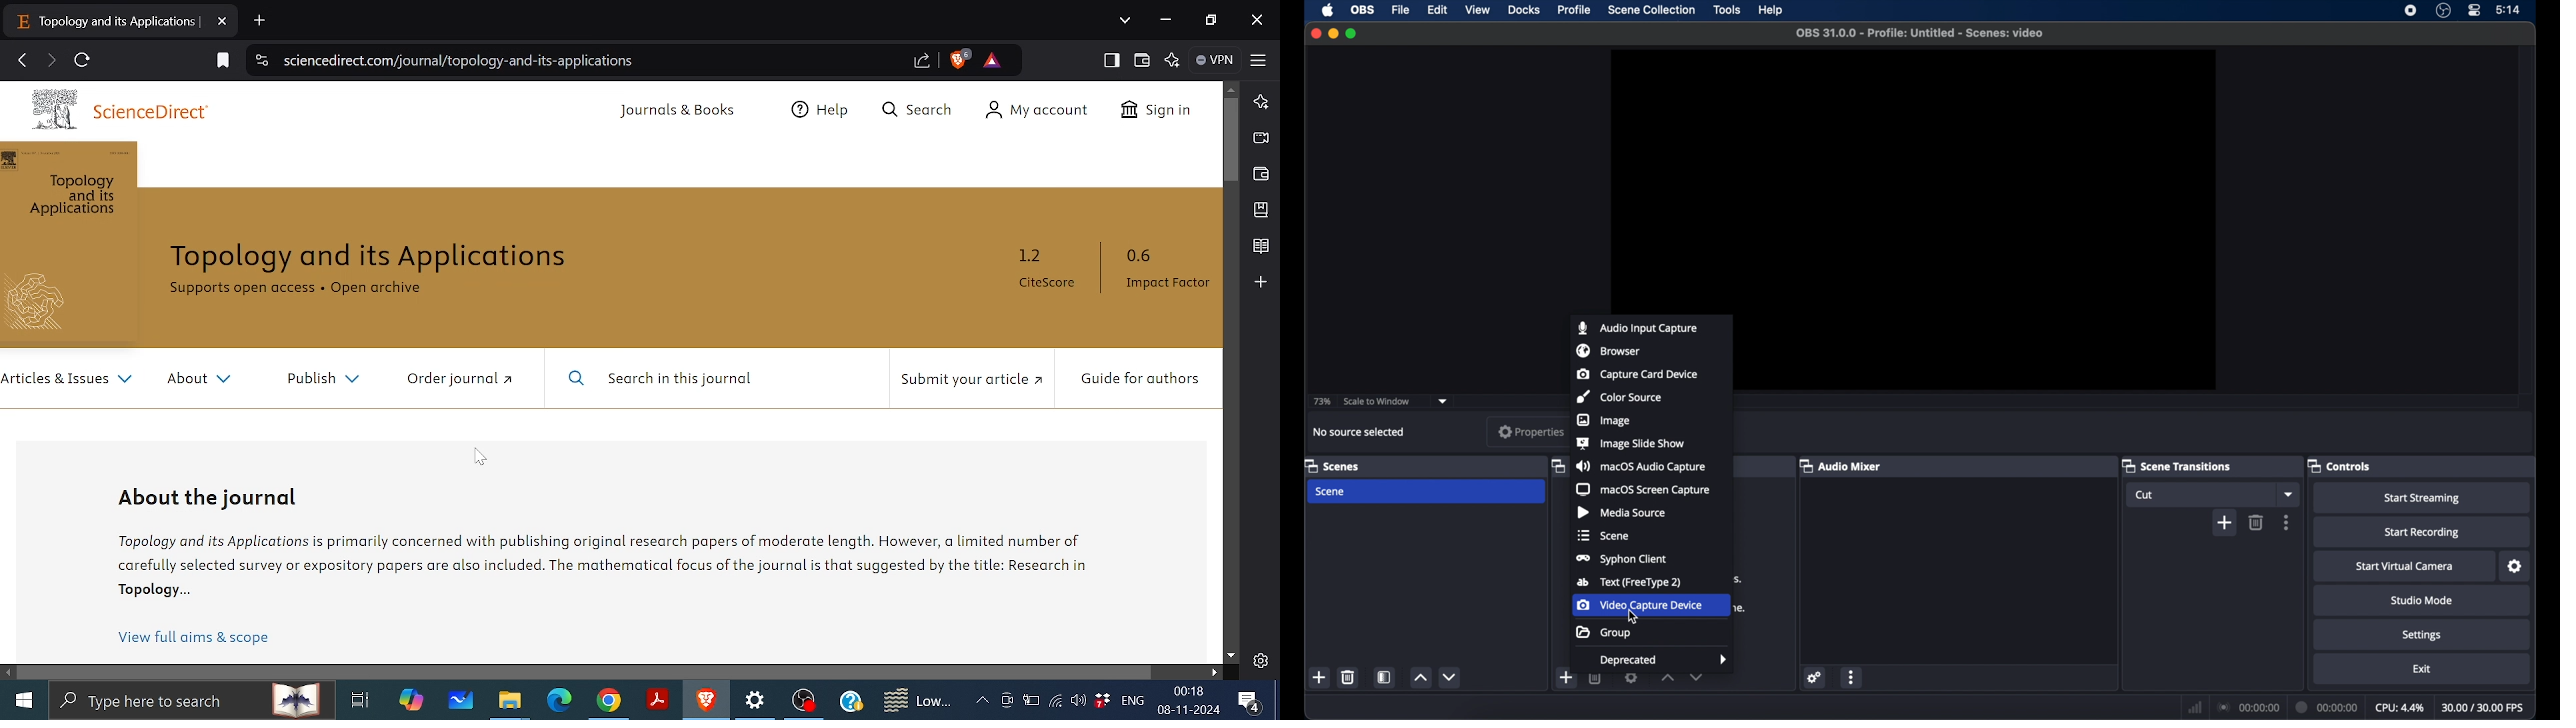 Image resolution: width=2576 pixels, height=728 pixels. I want to click on controls, so click(2339, 465).